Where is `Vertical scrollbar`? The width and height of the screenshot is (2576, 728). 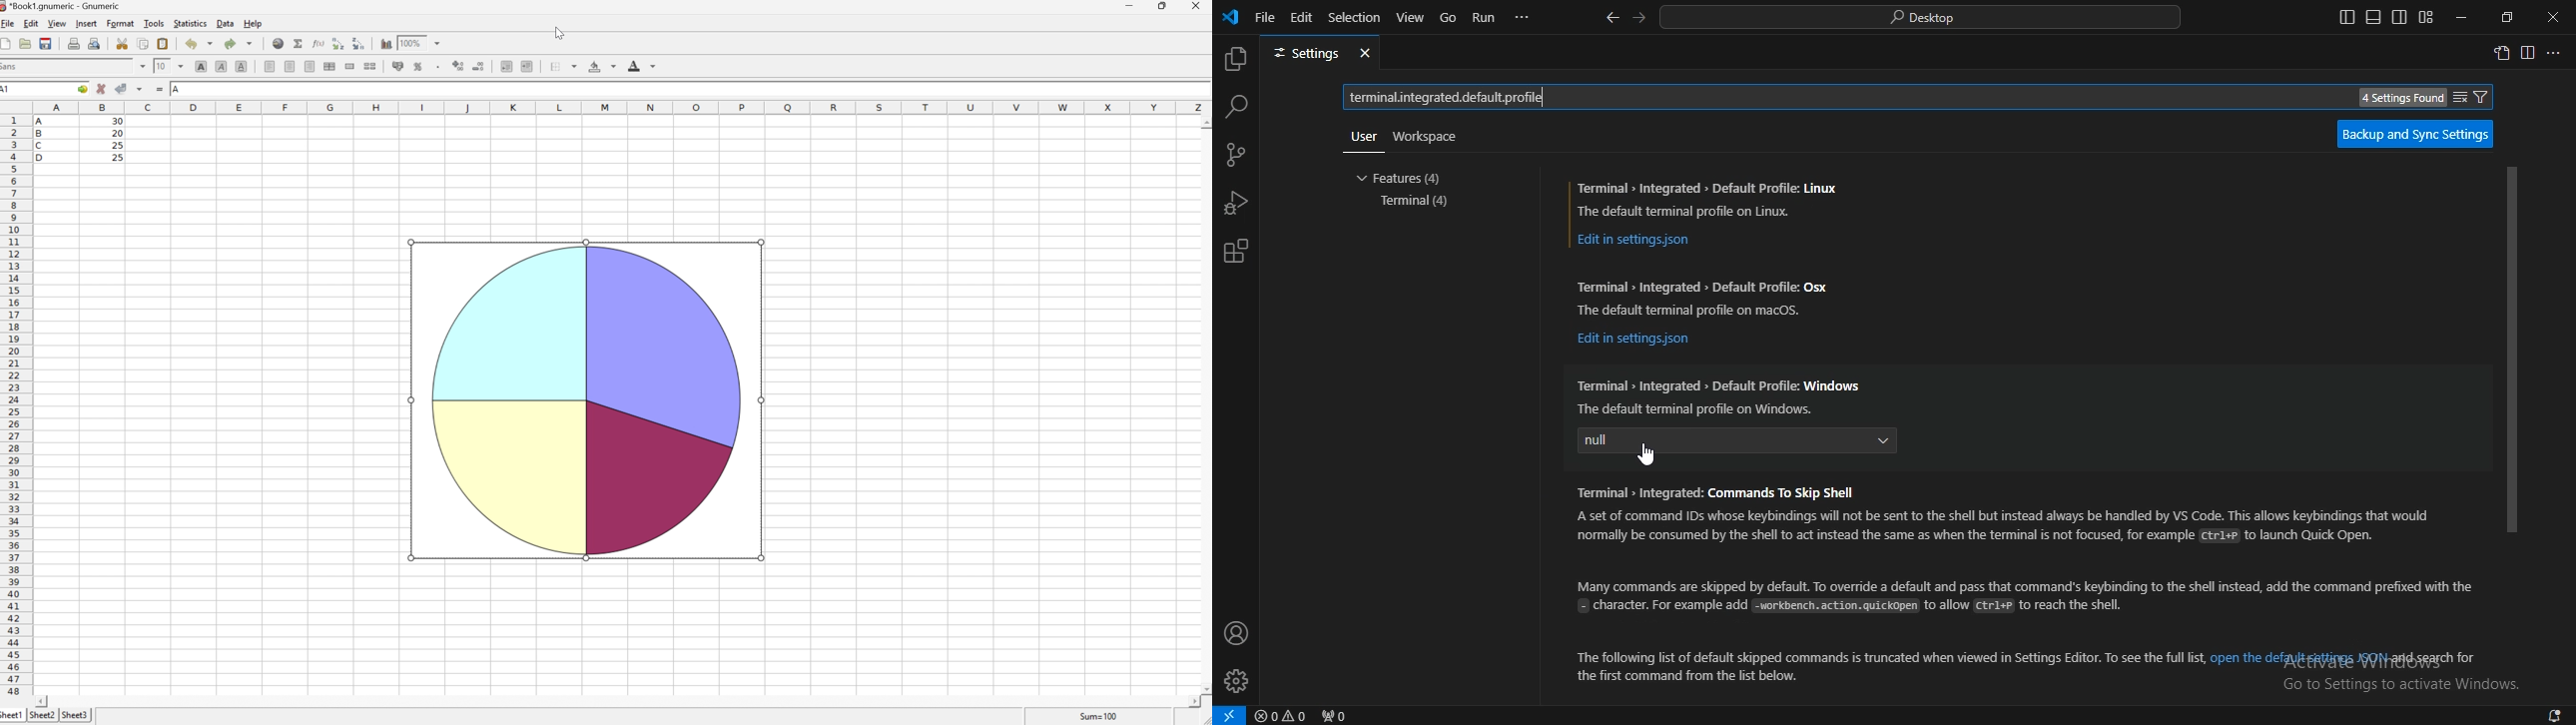 Vertical scrollbar is located at coordinates (2512, 350).